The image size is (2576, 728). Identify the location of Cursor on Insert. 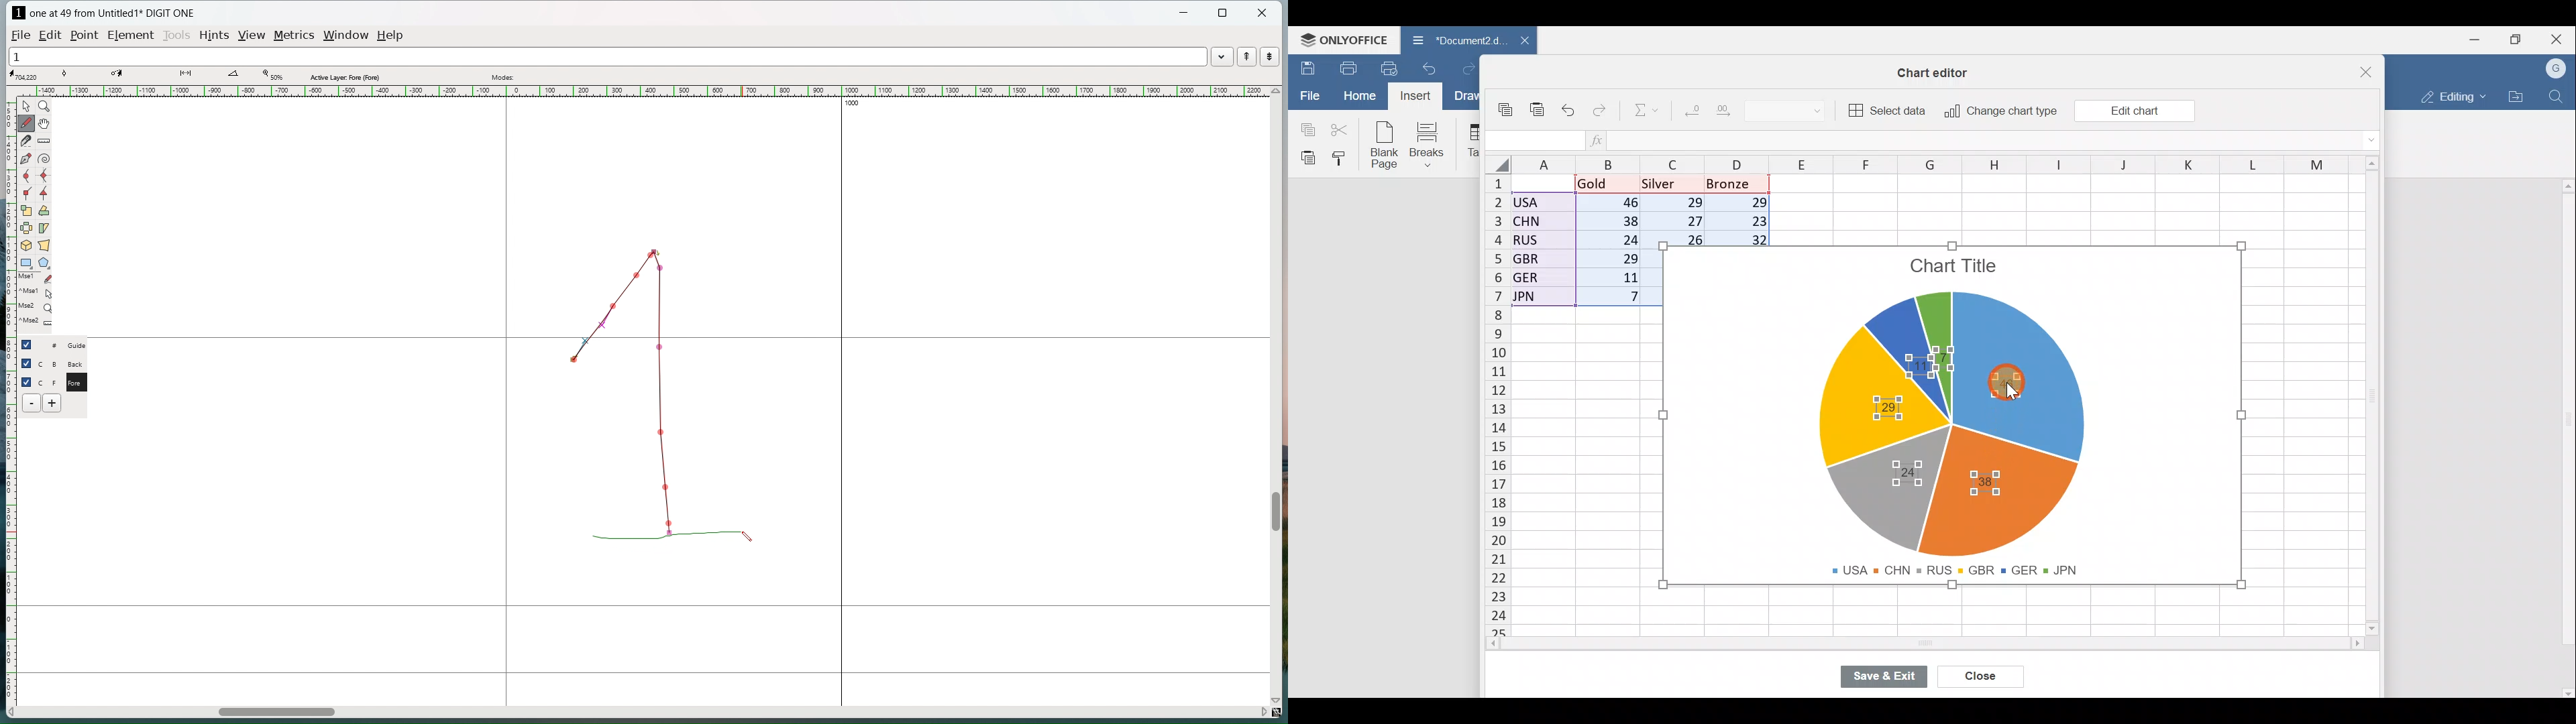
(1420, 96).